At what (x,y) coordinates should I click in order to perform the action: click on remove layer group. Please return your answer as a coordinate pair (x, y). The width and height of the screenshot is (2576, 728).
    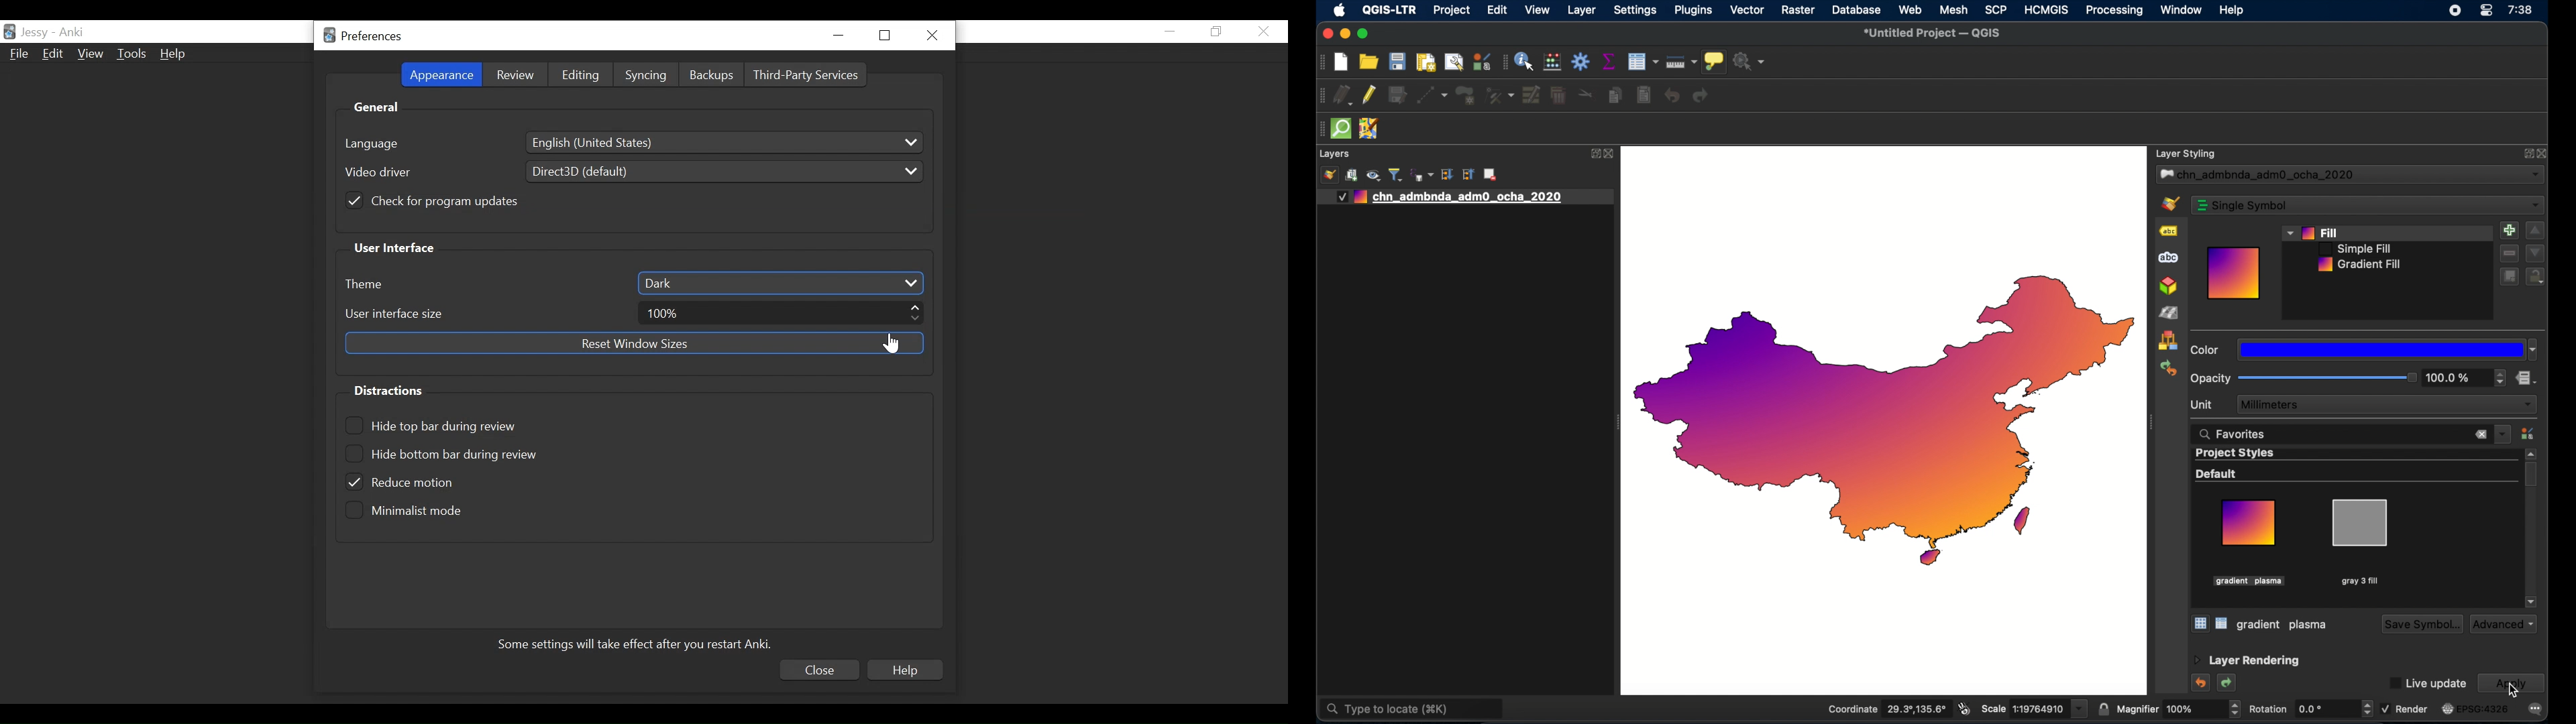
    Looking at the image, I should click on (1490, 174).